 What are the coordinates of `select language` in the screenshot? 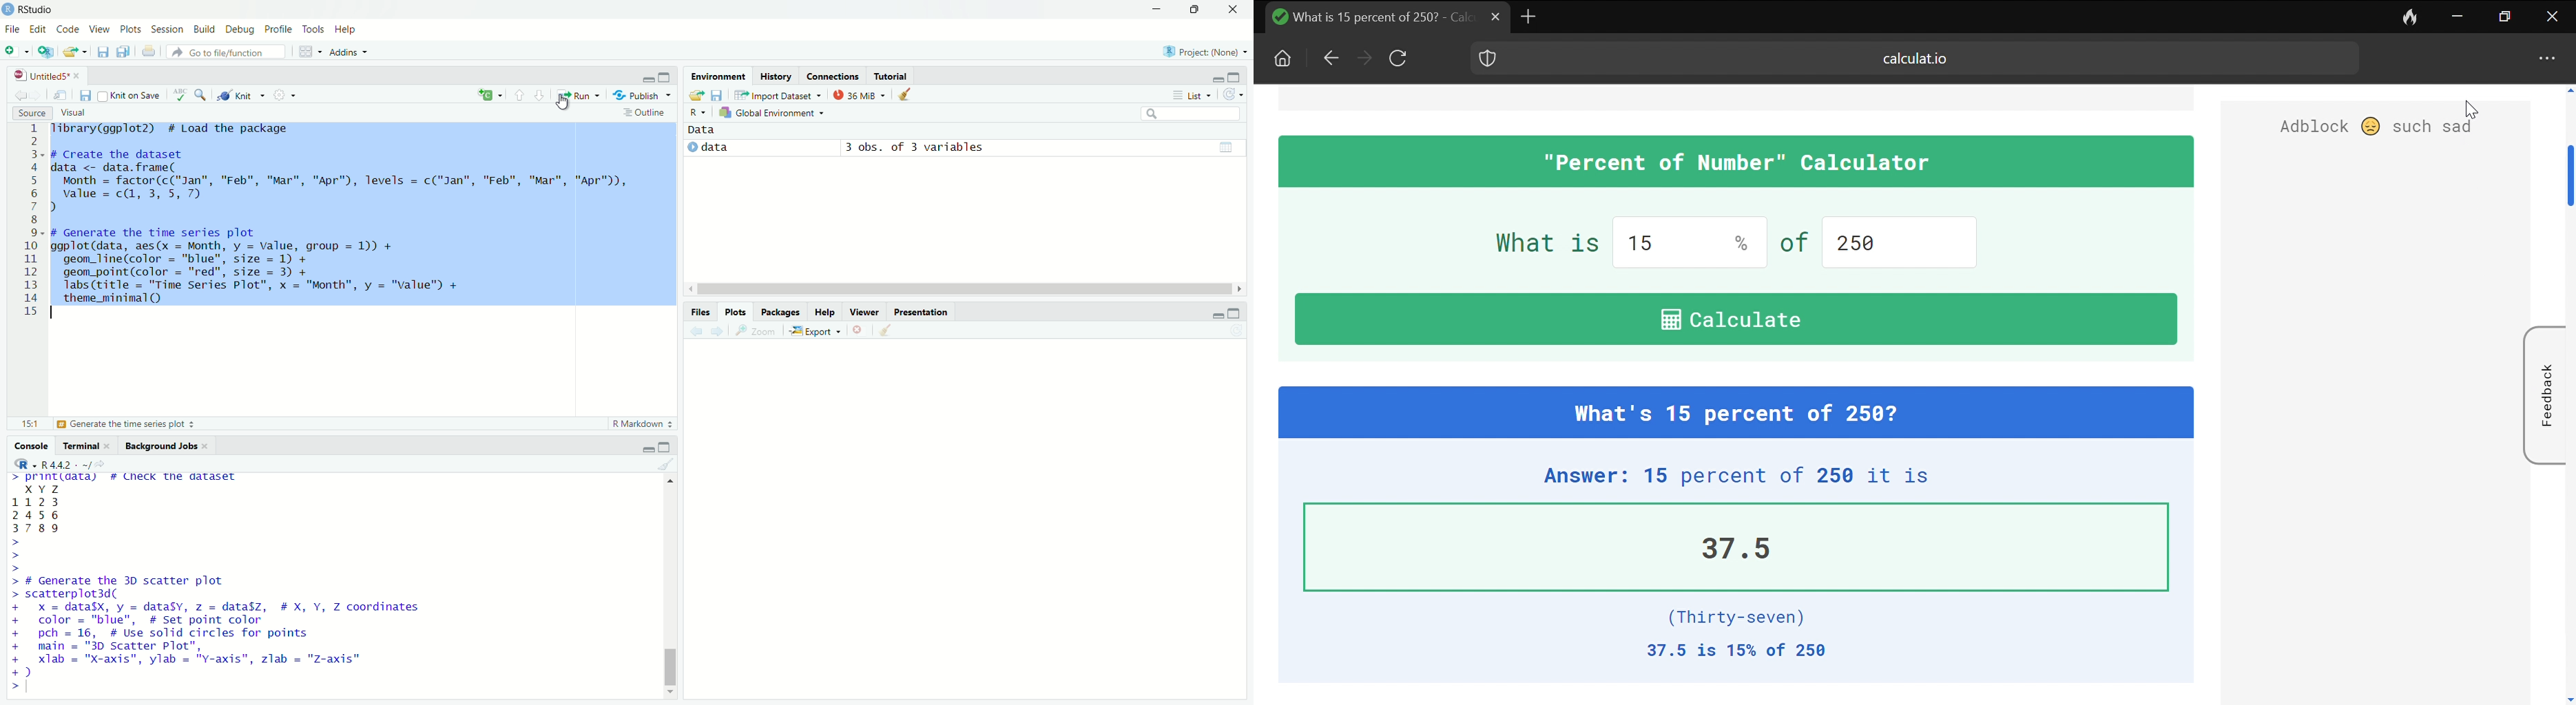 It's located at (699, 114).